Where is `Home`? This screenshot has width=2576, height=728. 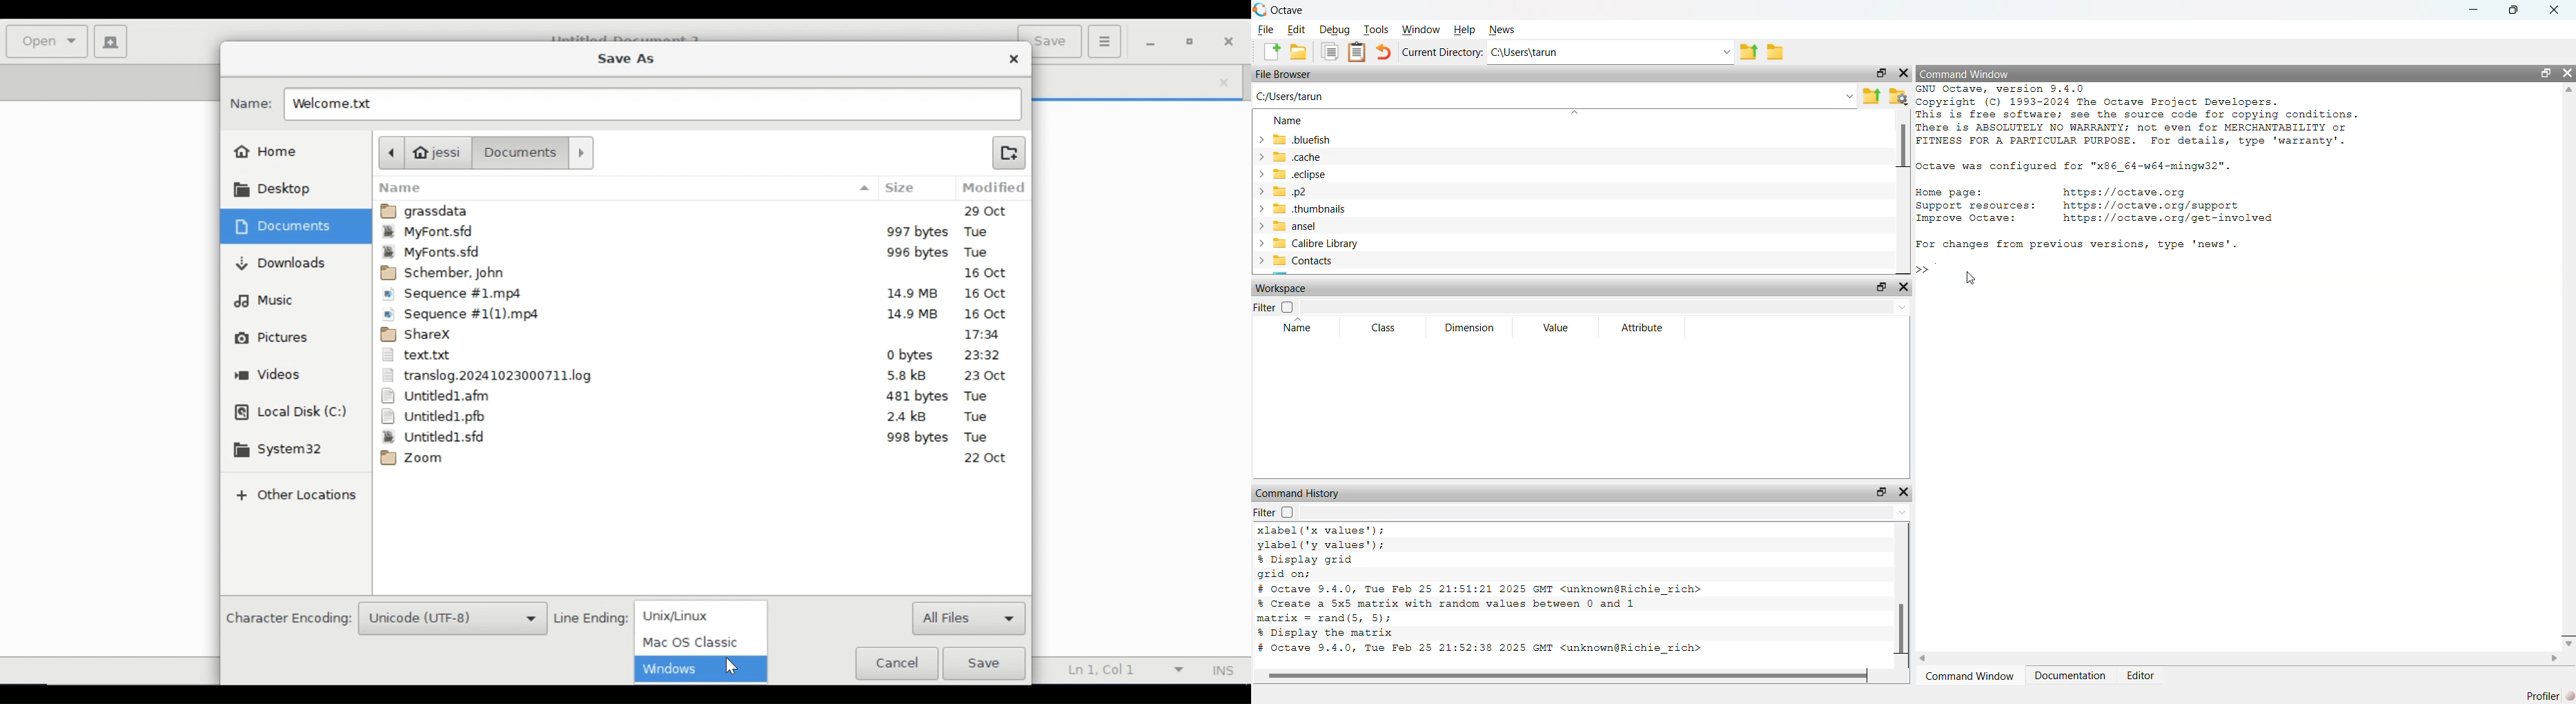 Home is located at coordinates (267, 152).